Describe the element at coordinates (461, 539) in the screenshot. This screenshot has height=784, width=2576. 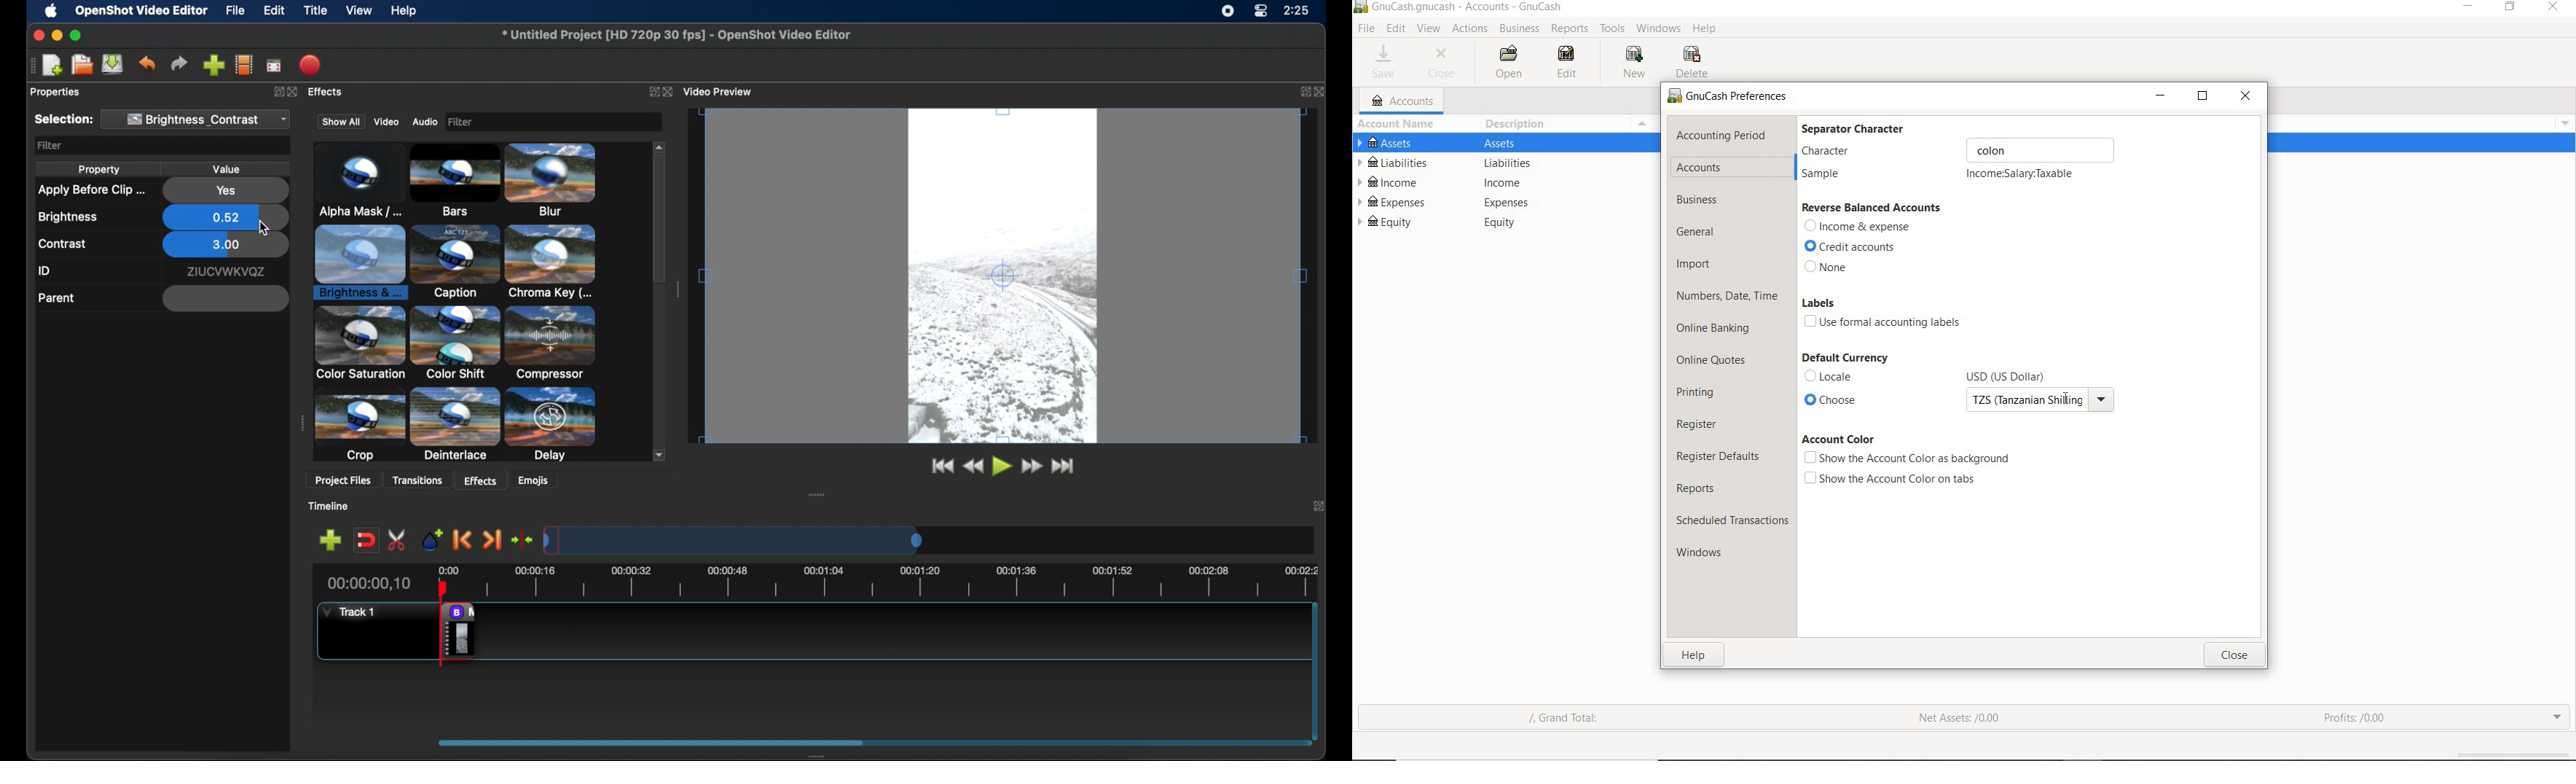
I see `previous marker` at that location.